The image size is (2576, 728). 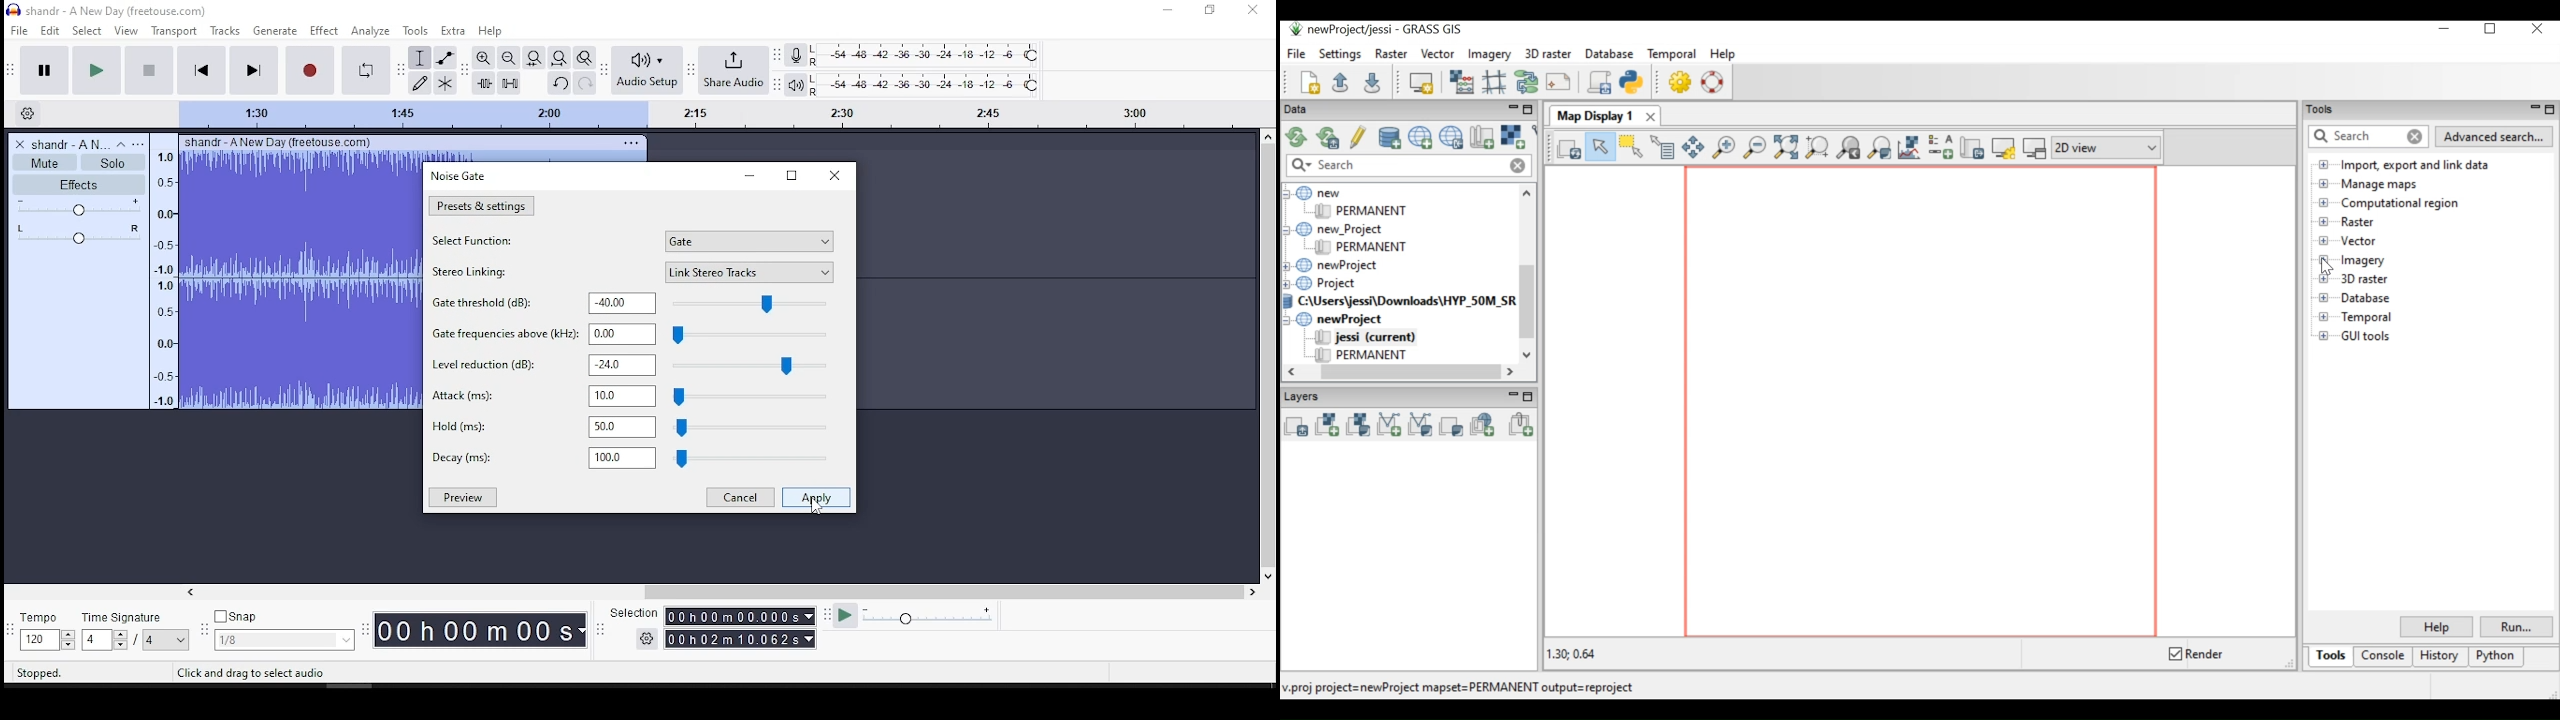 I want to click on select function, so click(x=631, y=242).